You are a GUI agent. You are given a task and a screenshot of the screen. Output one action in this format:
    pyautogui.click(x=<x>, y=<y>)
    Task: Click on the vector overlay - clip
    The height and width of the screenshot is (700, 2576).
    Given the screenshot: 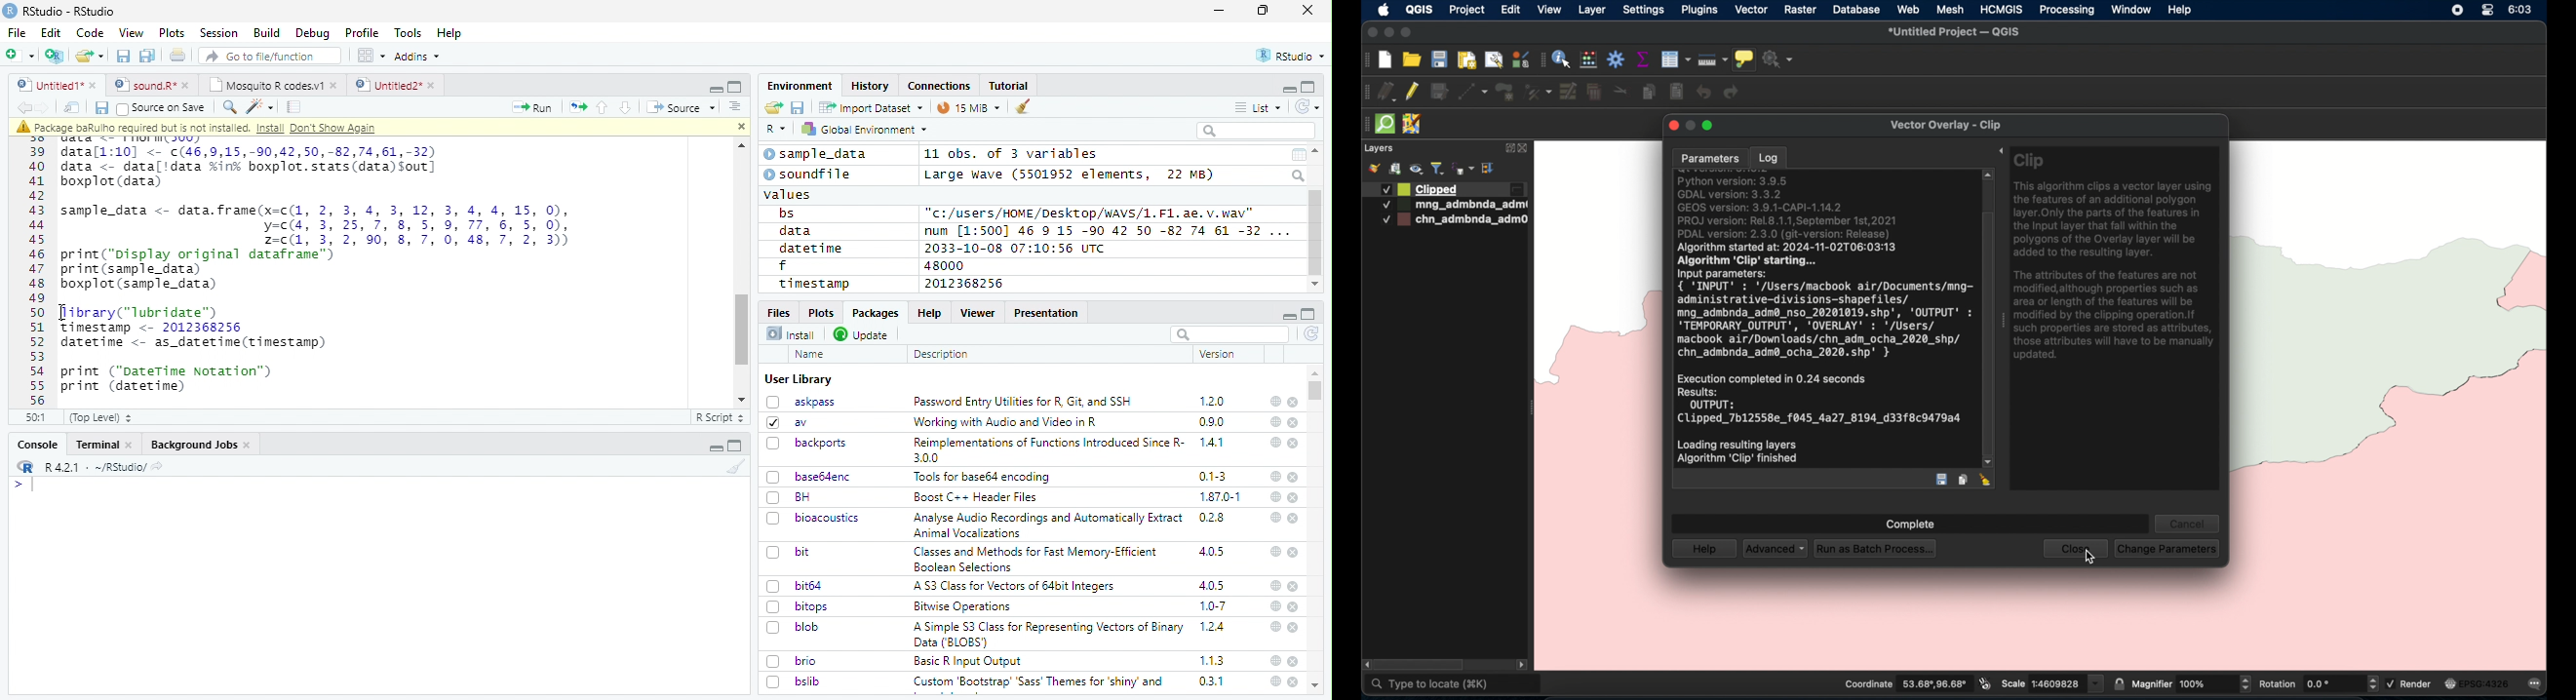 What is the action you would take?
    pyautogui.click(x=1944, y=125)
    